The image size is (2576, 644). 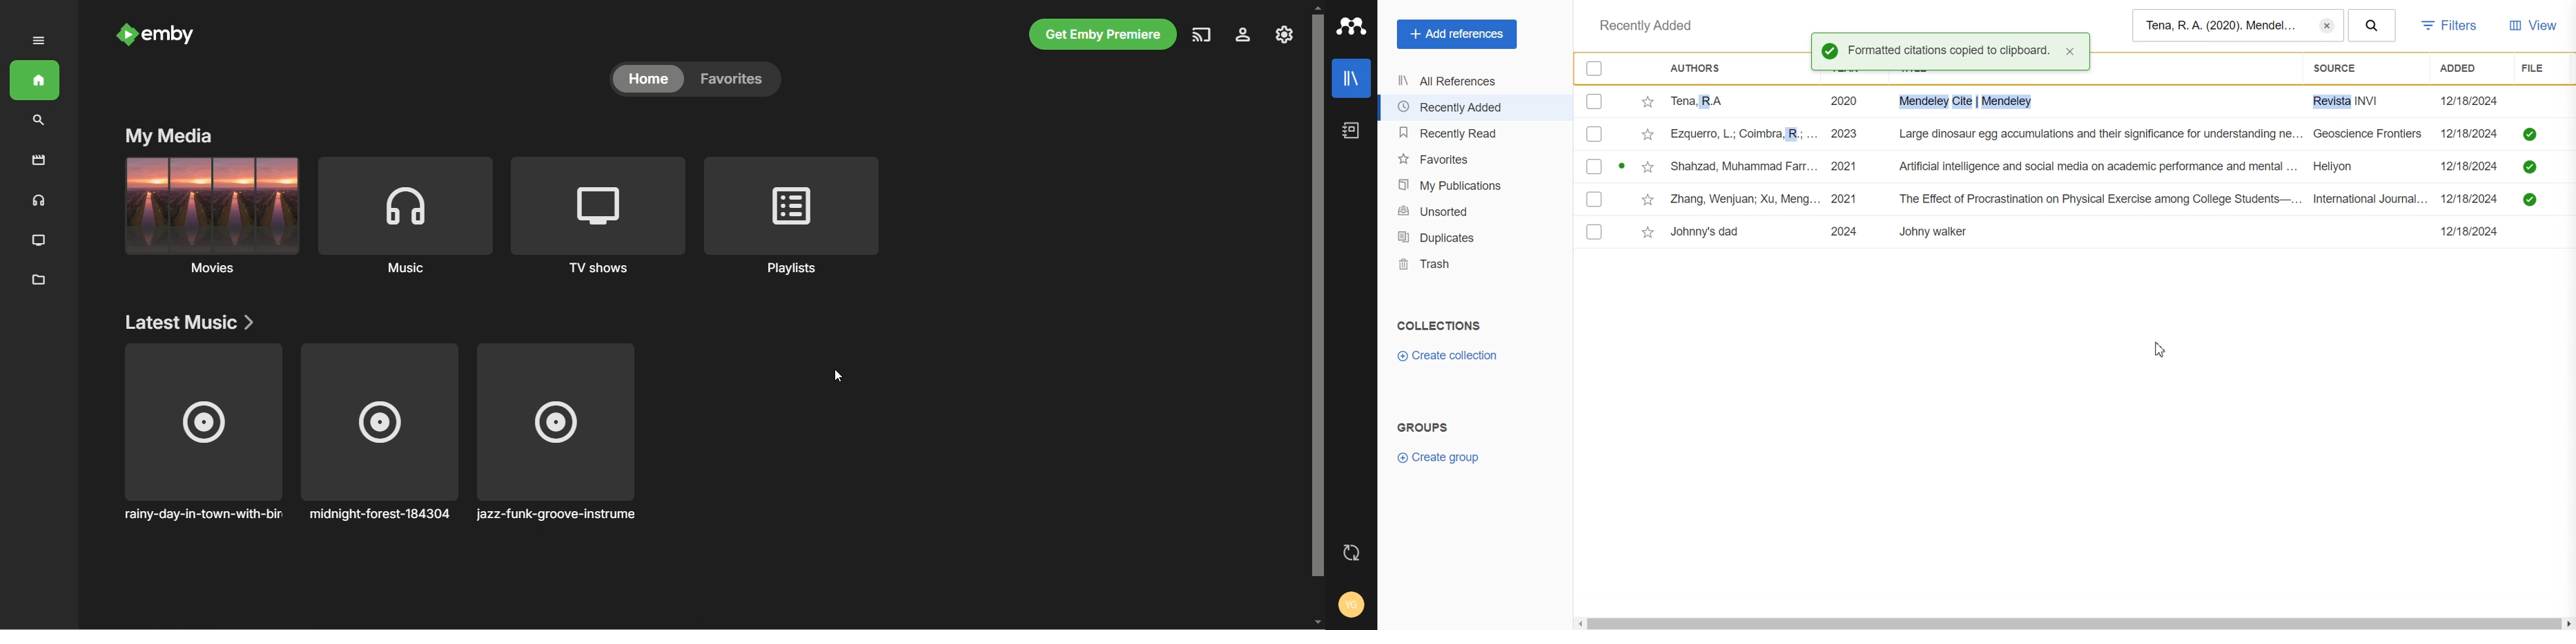 What do you see at coordinates (2535, 27) in the screenshot?
I see `View` at bounding box center [2535, 27].